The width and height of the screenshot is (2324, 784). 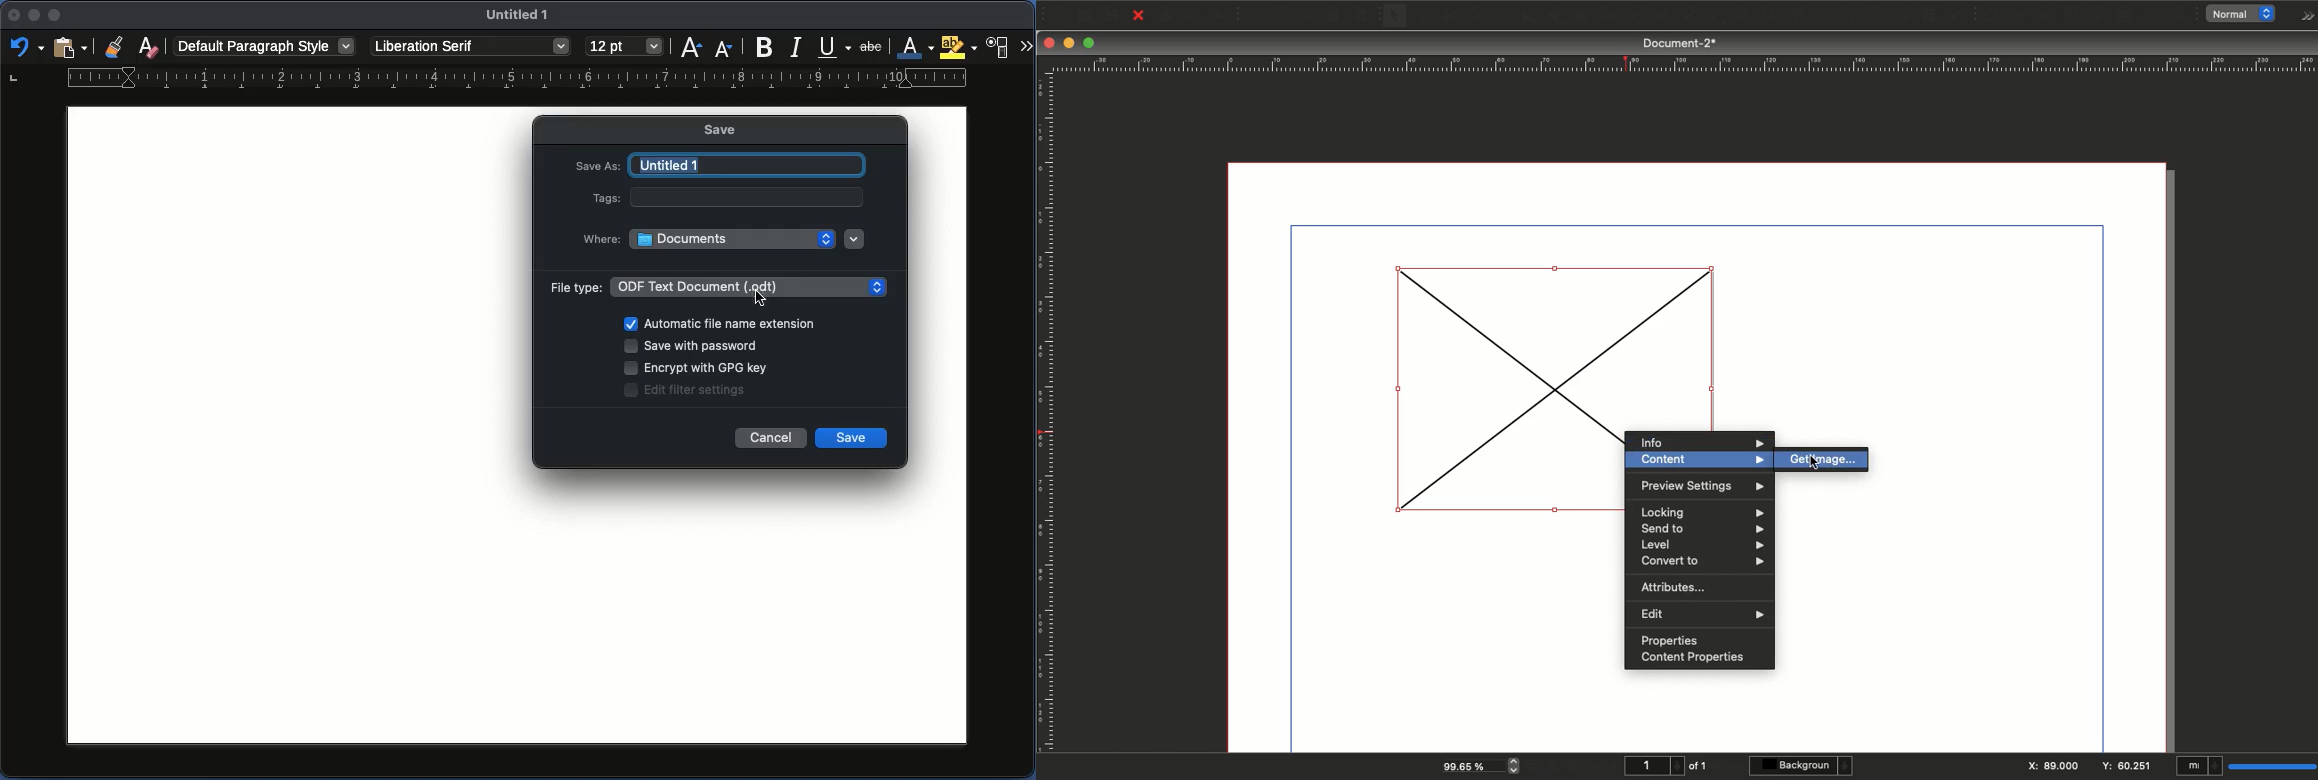 I want to click on Paragraph style, so click(x=265, y=45).